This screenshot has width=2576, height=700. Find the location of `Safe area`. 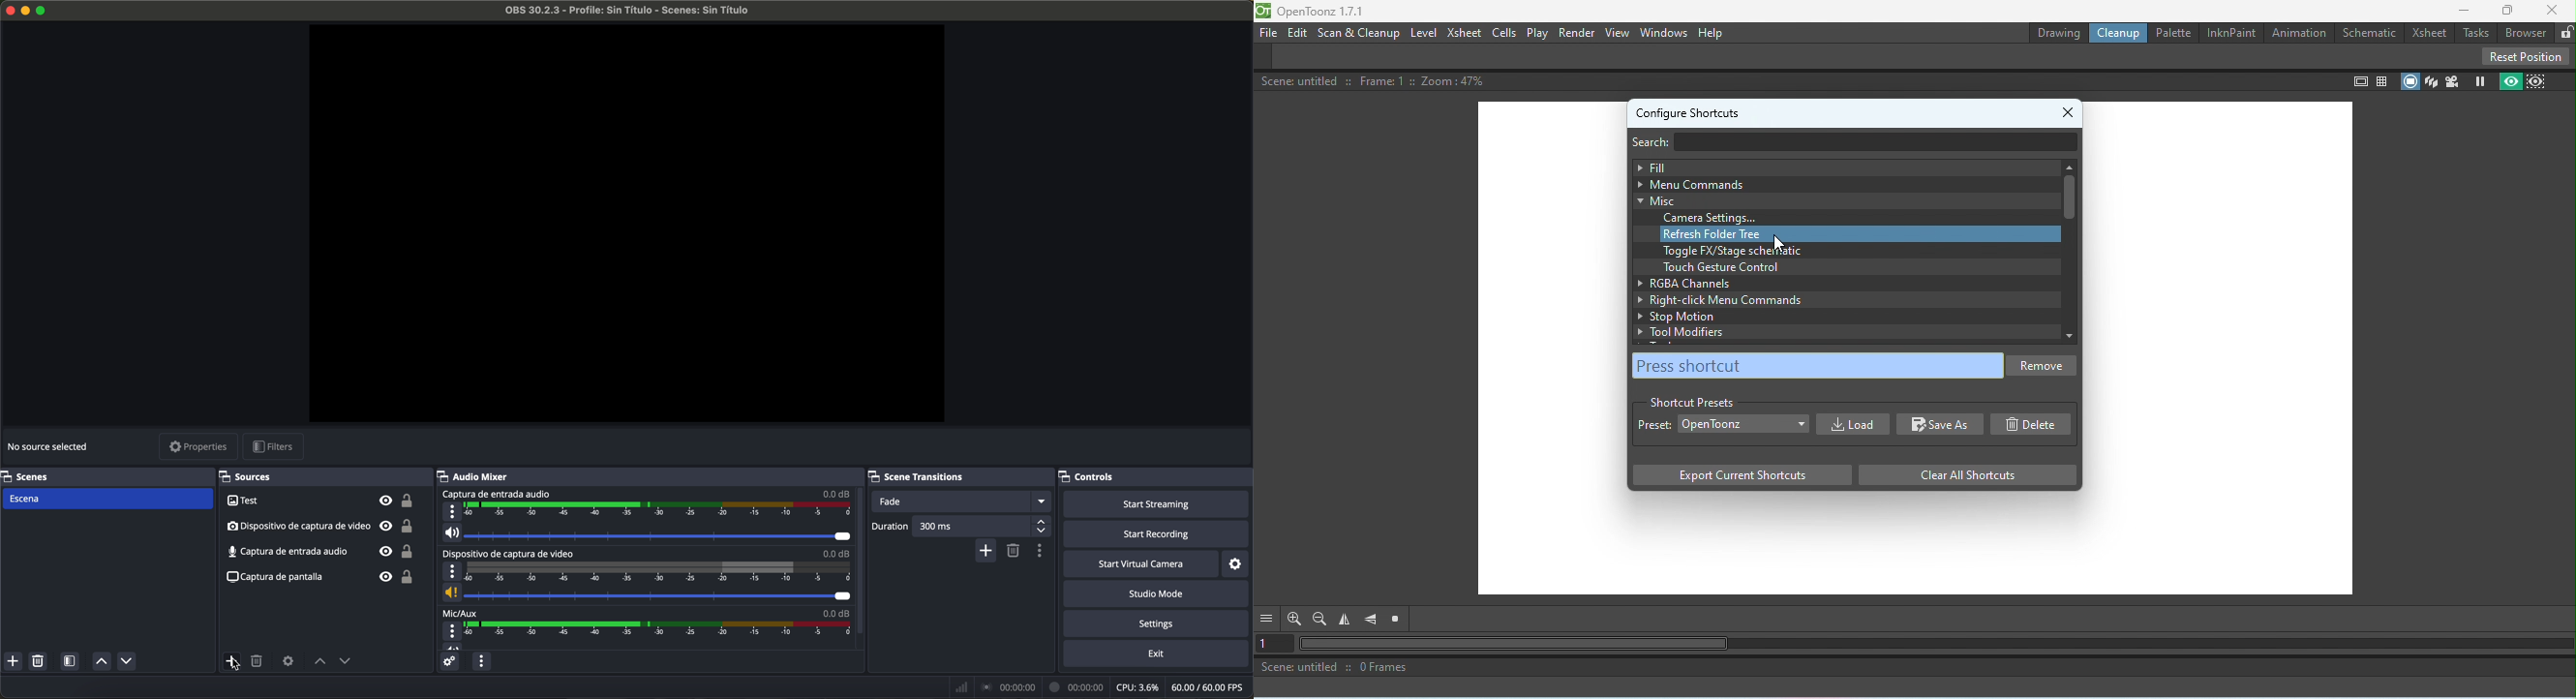

Safe area is located at coordinates (2358, 82).